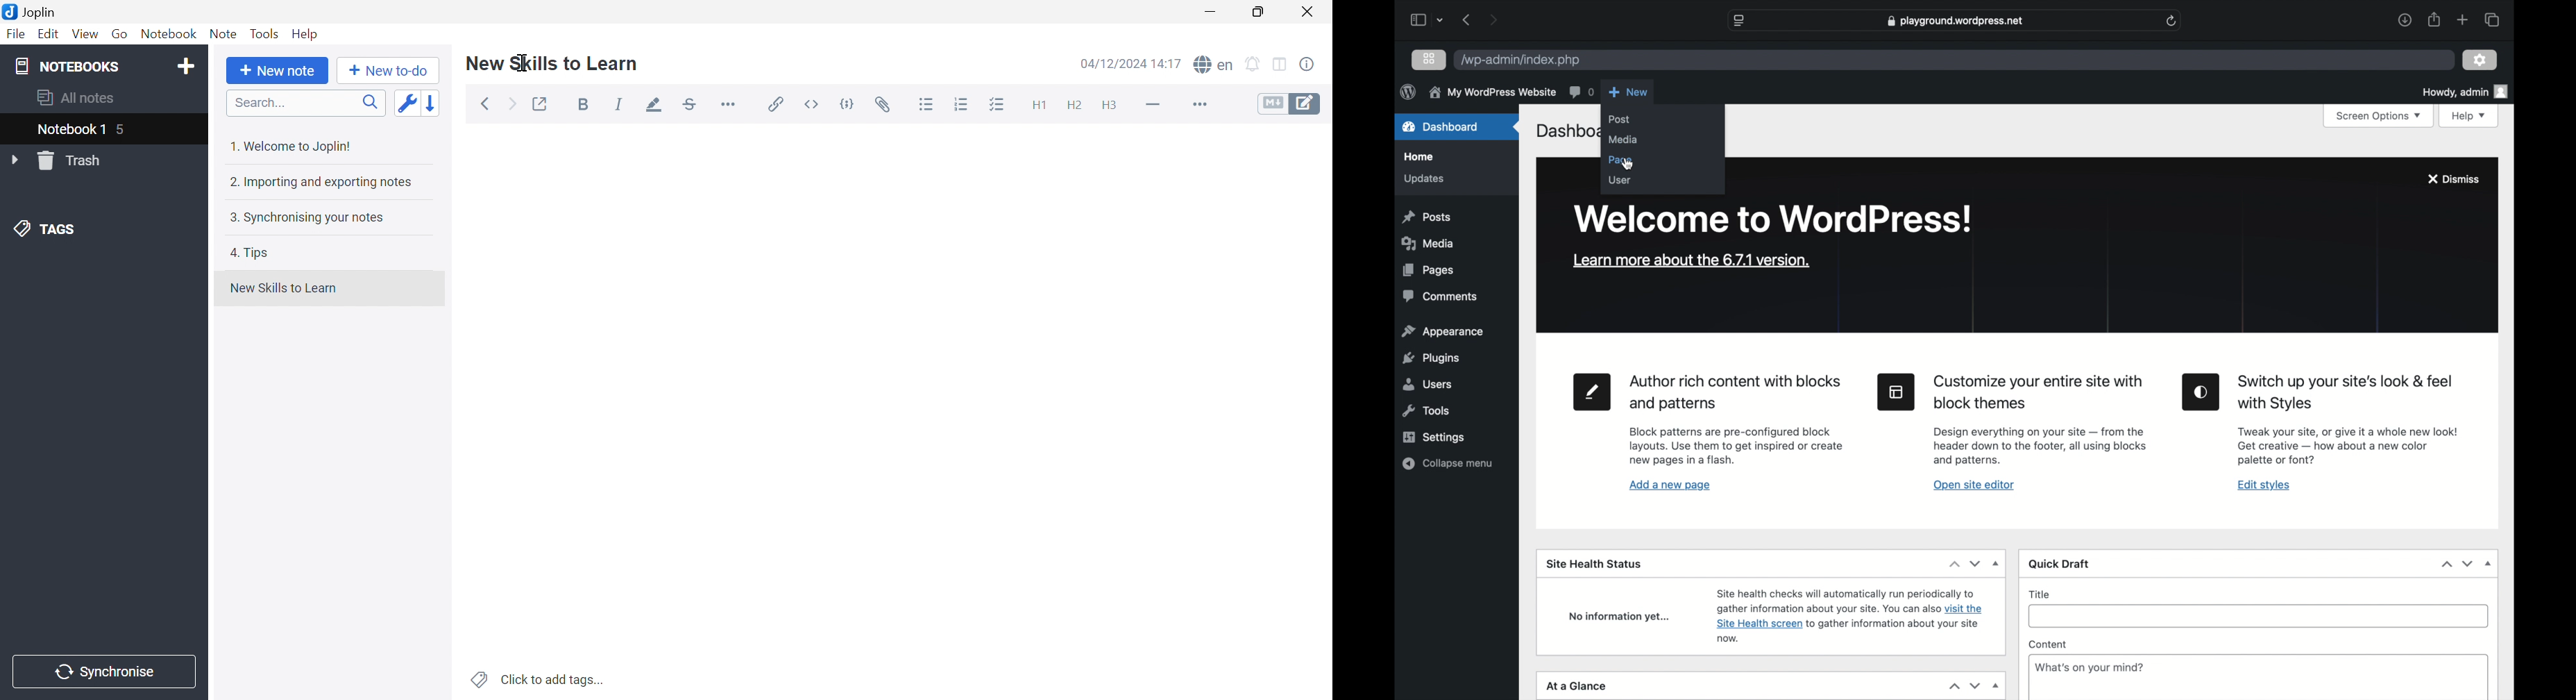  I want to click on 1. Welcome to Joplin, so click(289, 146).